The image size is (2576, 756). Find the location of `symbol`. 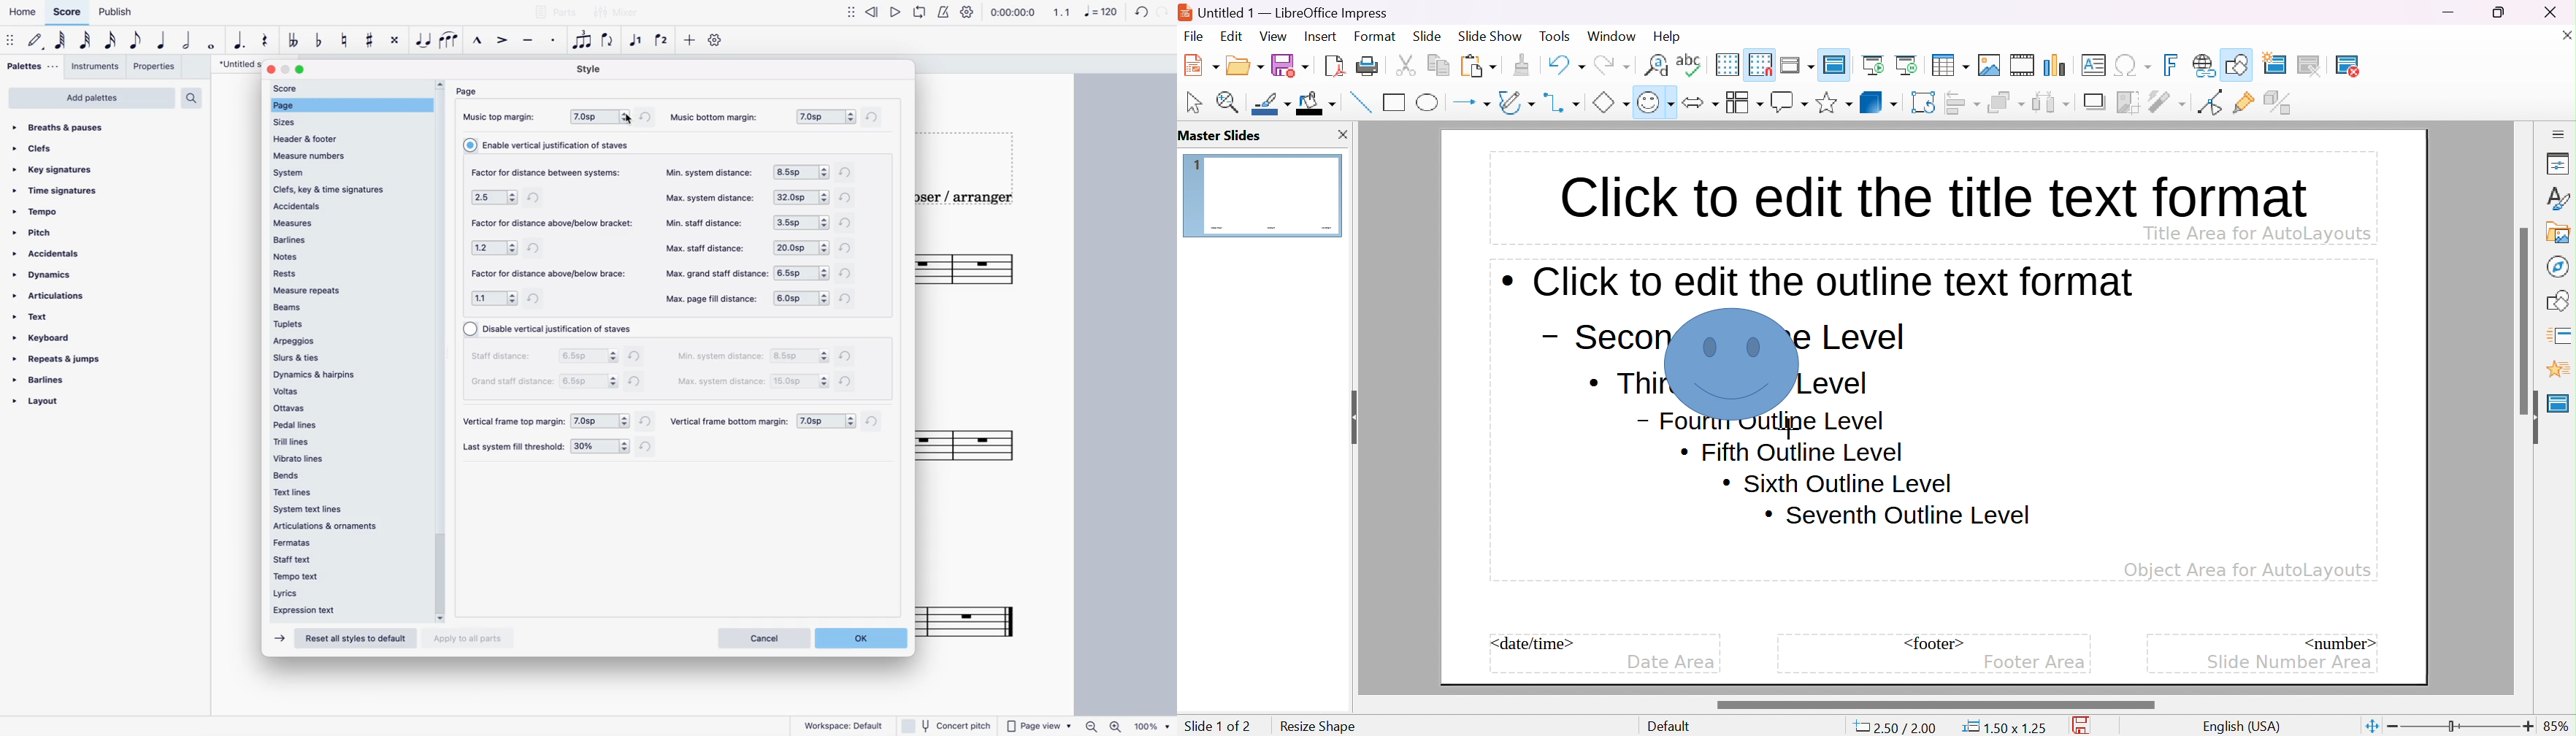

symbol is located at coordinates (1733, 364).